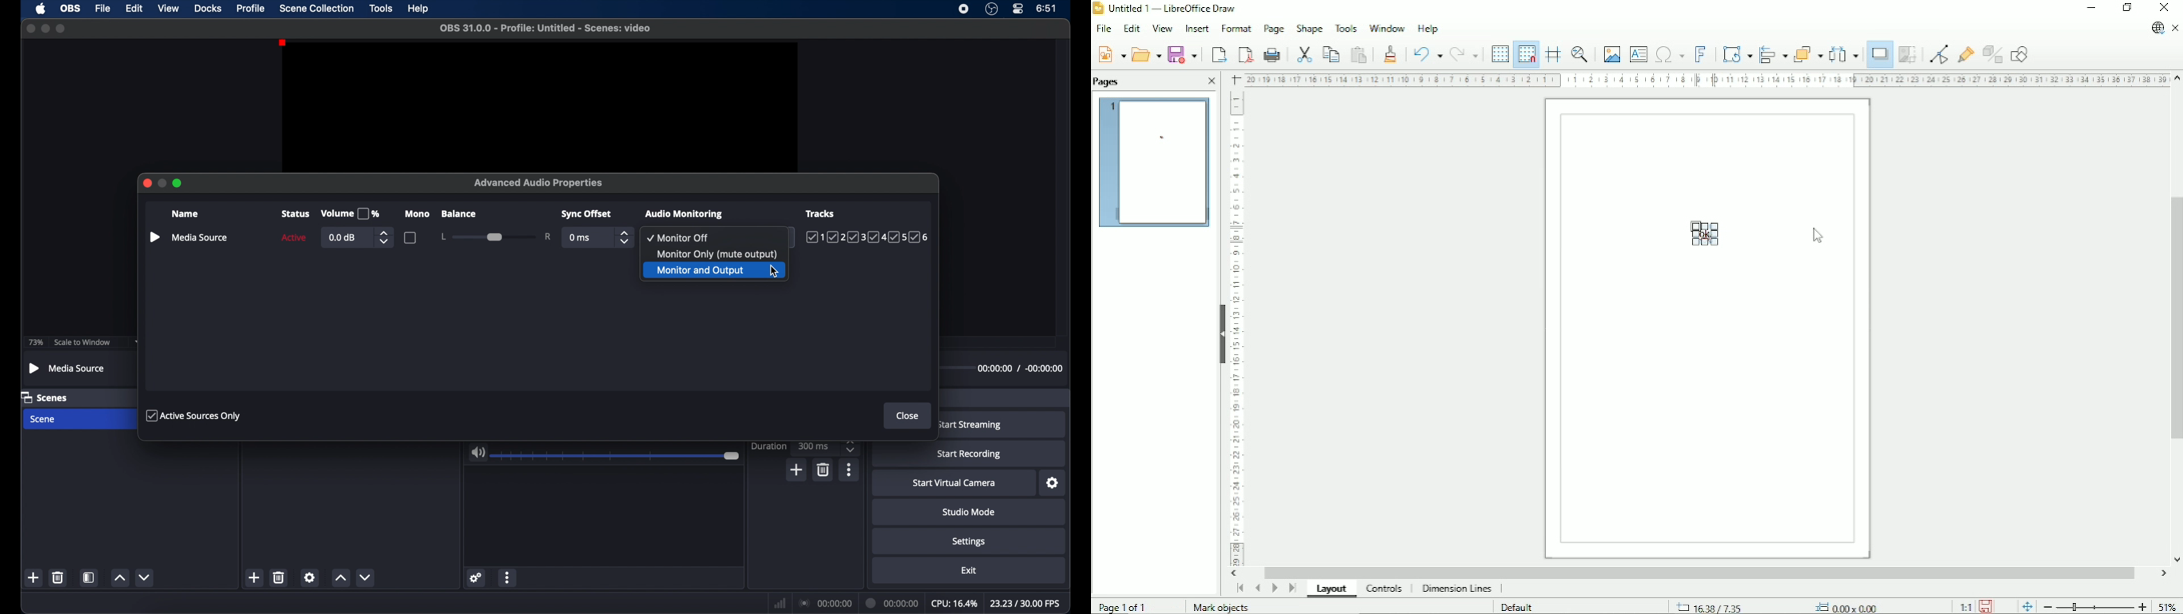 Image resolution: width=2184 pixels, height=616 pixels. What do you see at coordinates (193, 416) in the screenshot?
I see `active sources only` at bounding box center [193, 416].